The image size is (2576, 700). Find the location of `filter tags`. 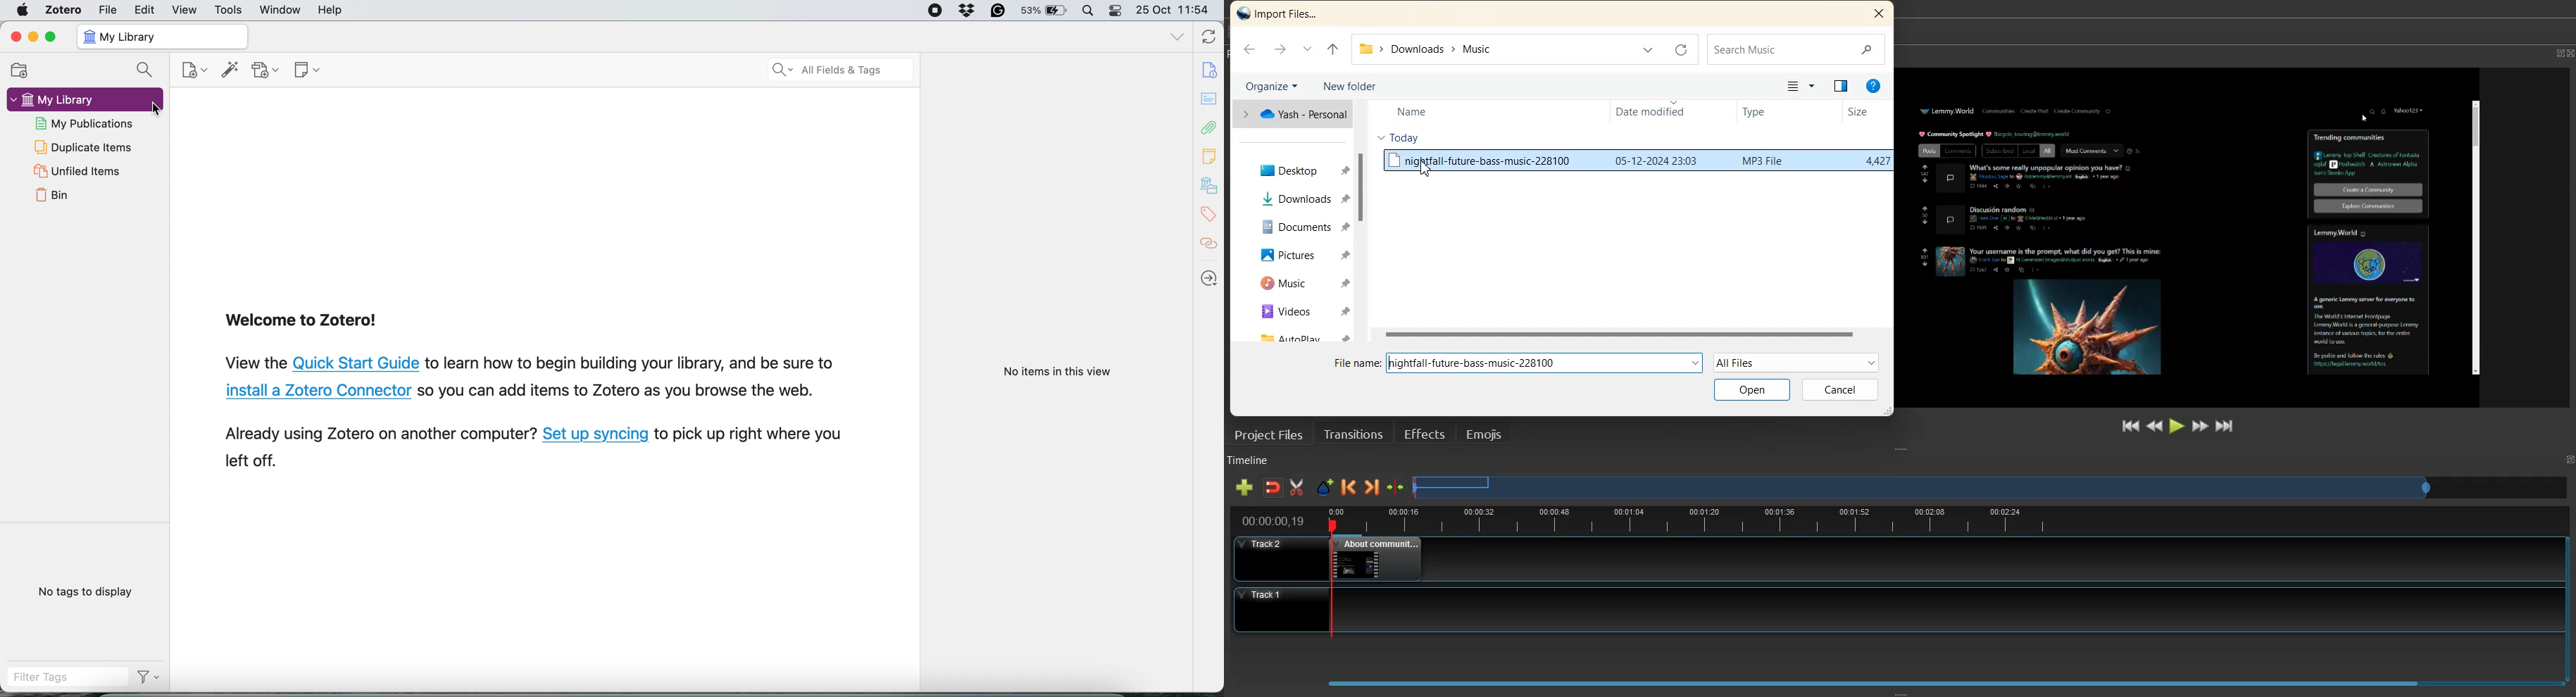

filter tags is located at coordinates (65, 680).